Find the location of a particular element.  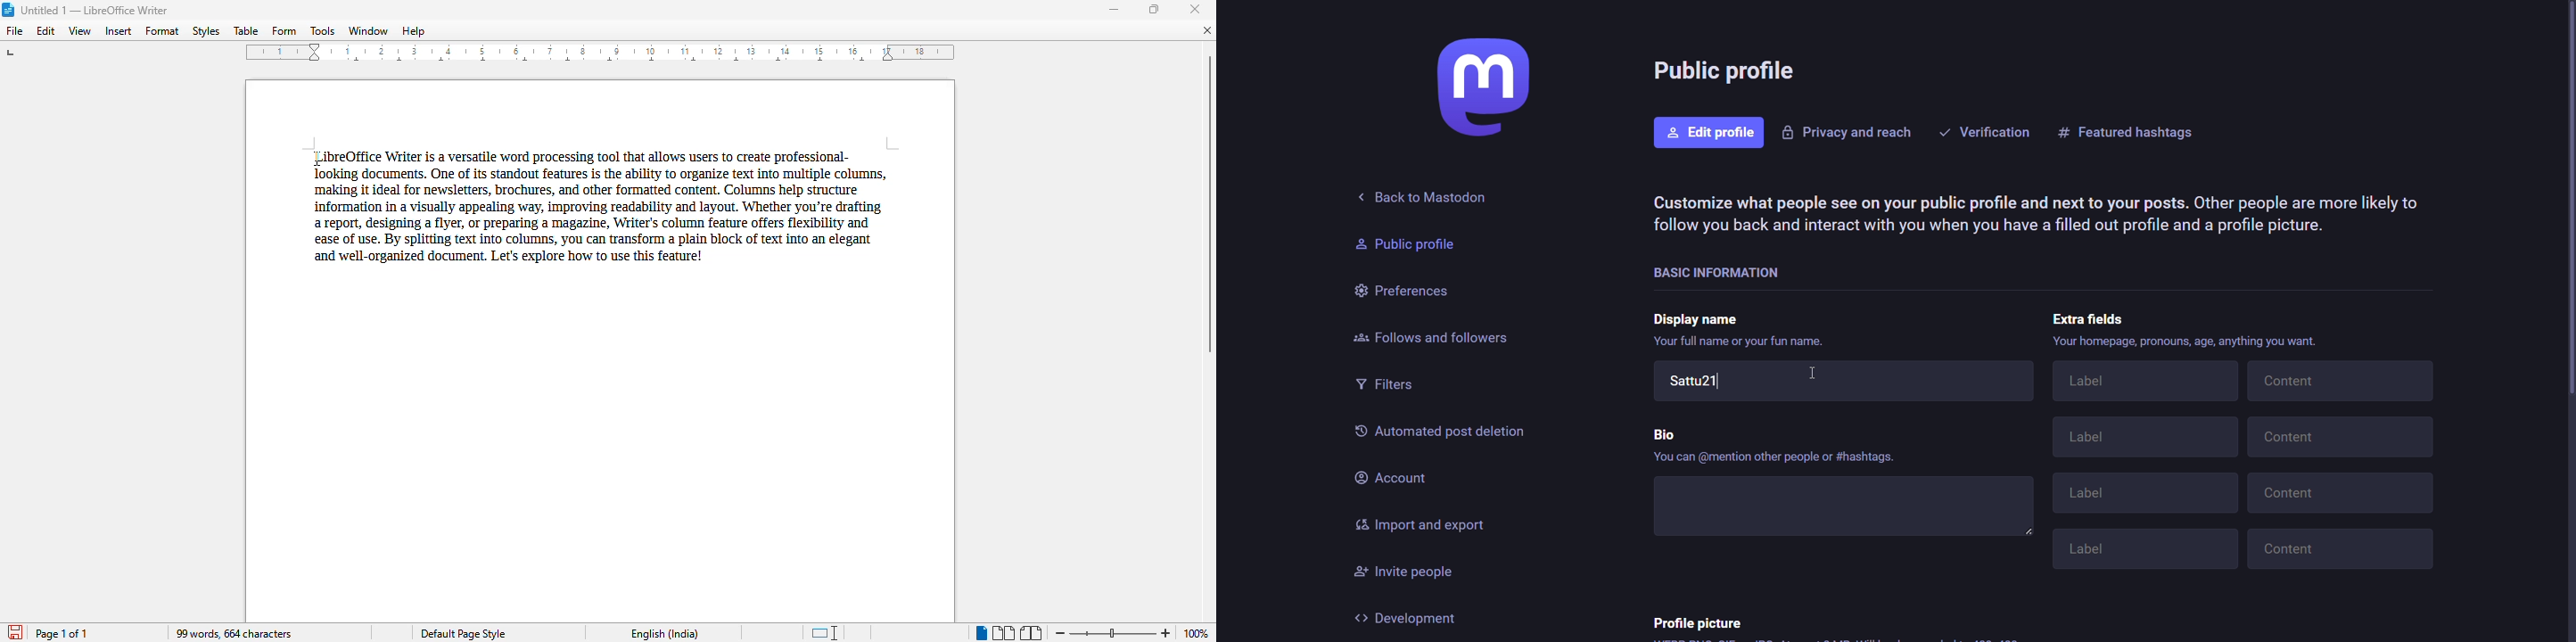

verification is located at coordinates (1985, 130).